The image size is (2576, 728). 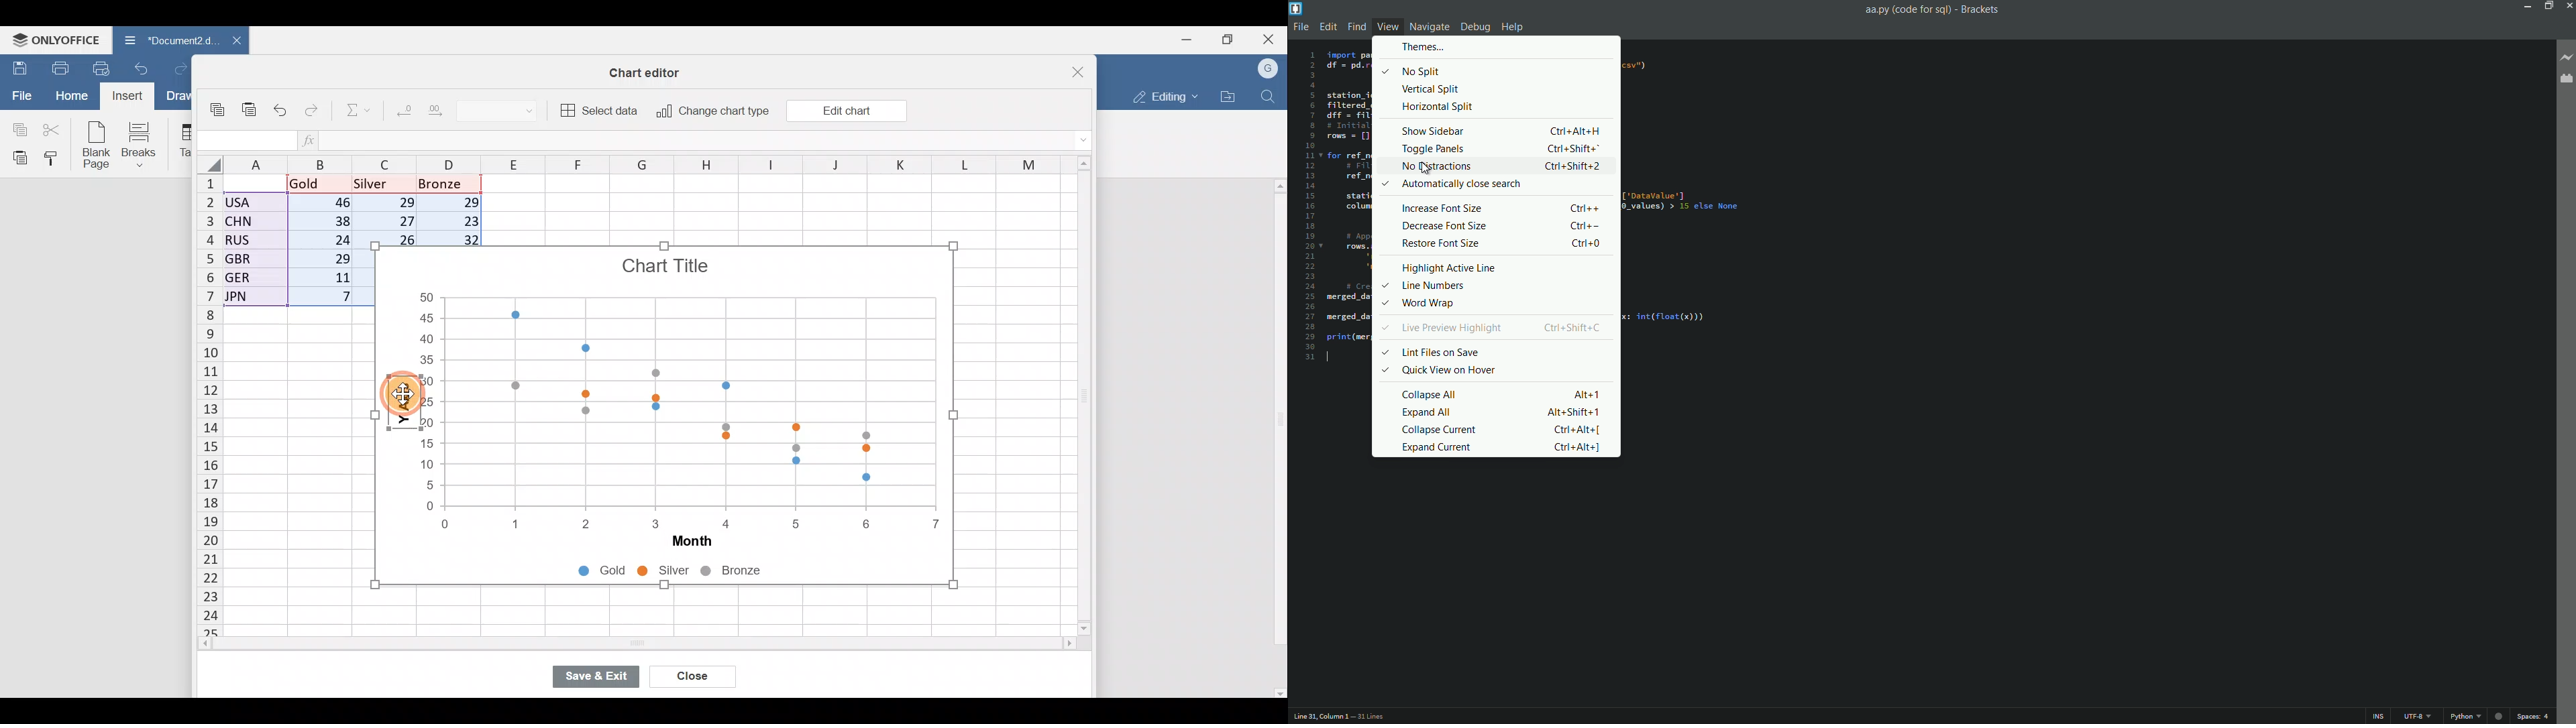 I want to click on Home, so click(x=71, y=97).